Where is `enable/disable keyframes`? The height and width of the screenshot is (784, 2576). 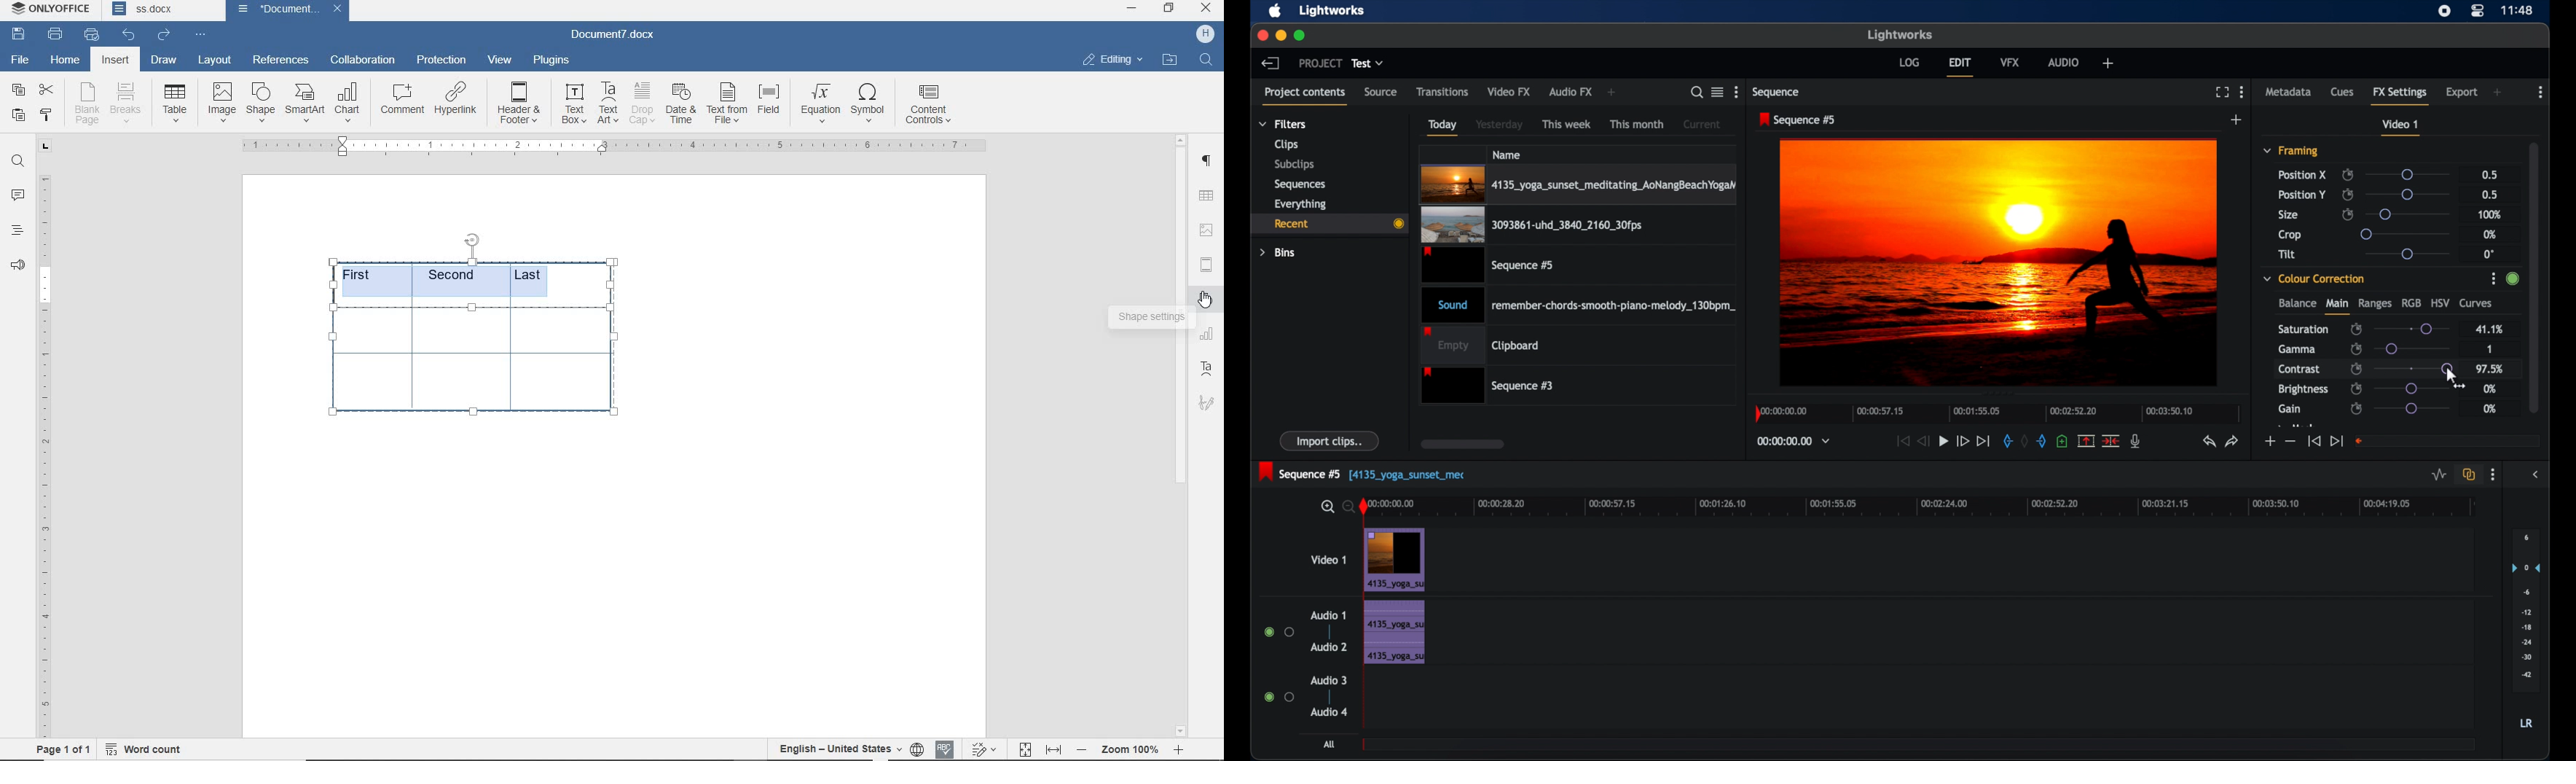 enable/disable keyframes is located at coordinates (2347, 175).